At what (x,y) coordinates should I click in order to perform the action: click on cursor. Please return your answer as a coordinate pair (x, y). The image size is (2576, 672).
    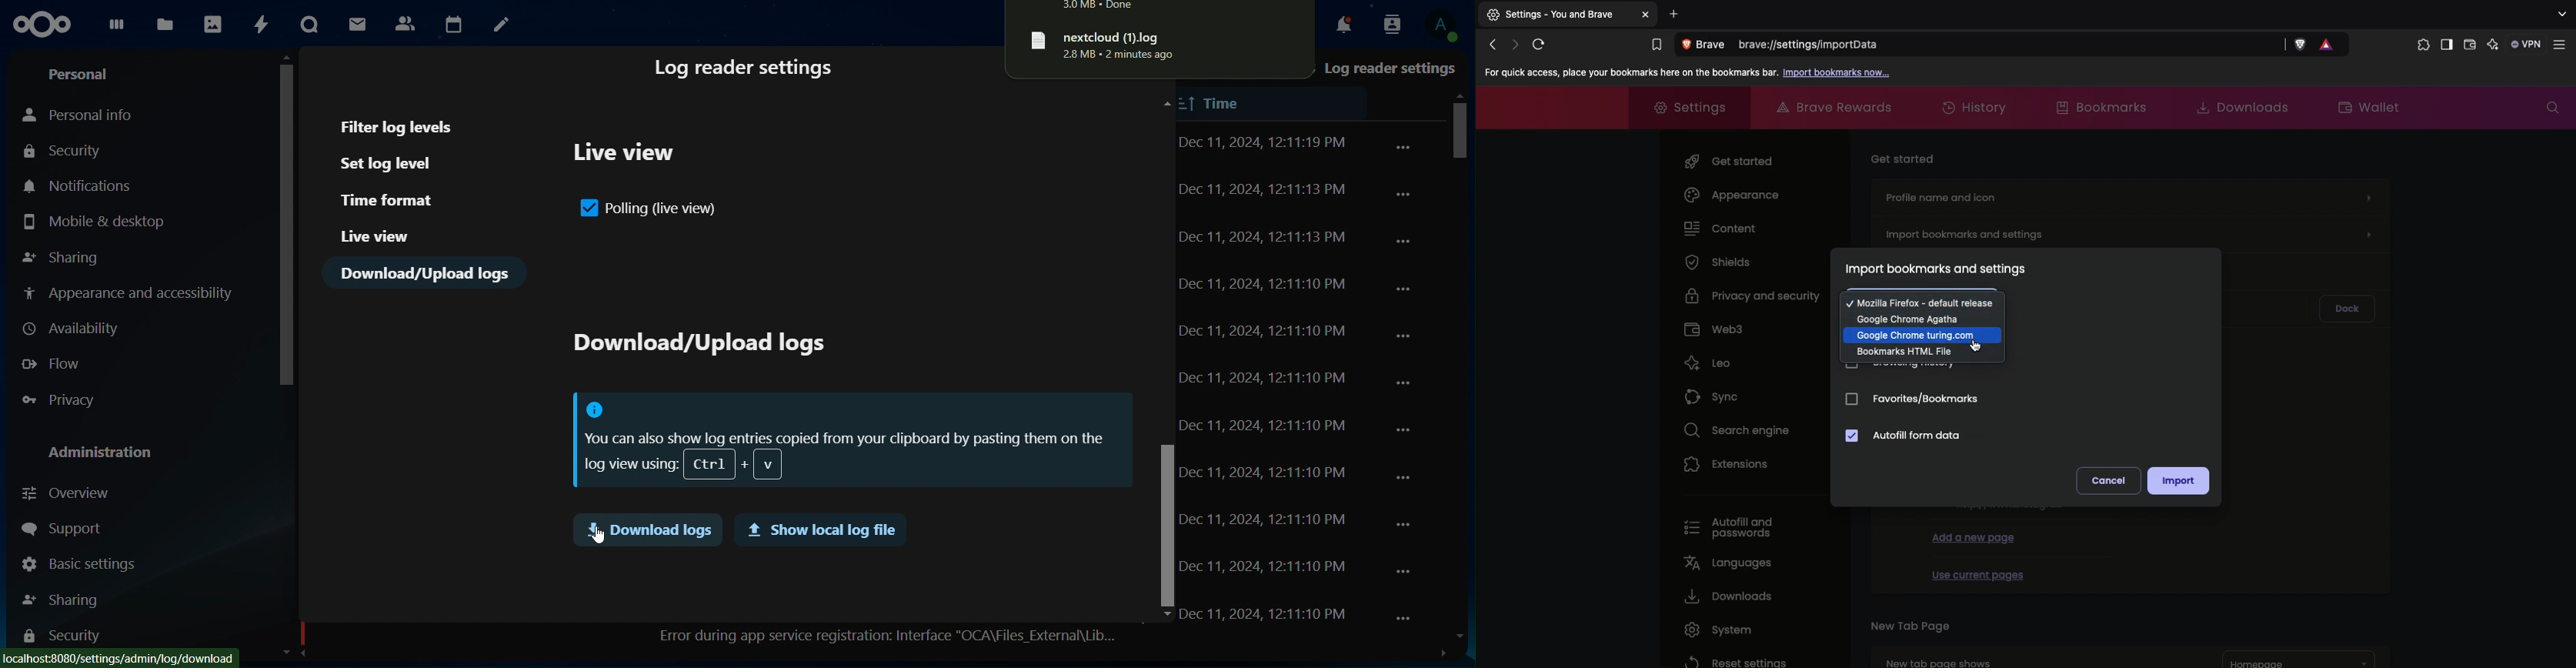
    Looking at the image, I should click on (599, 534).